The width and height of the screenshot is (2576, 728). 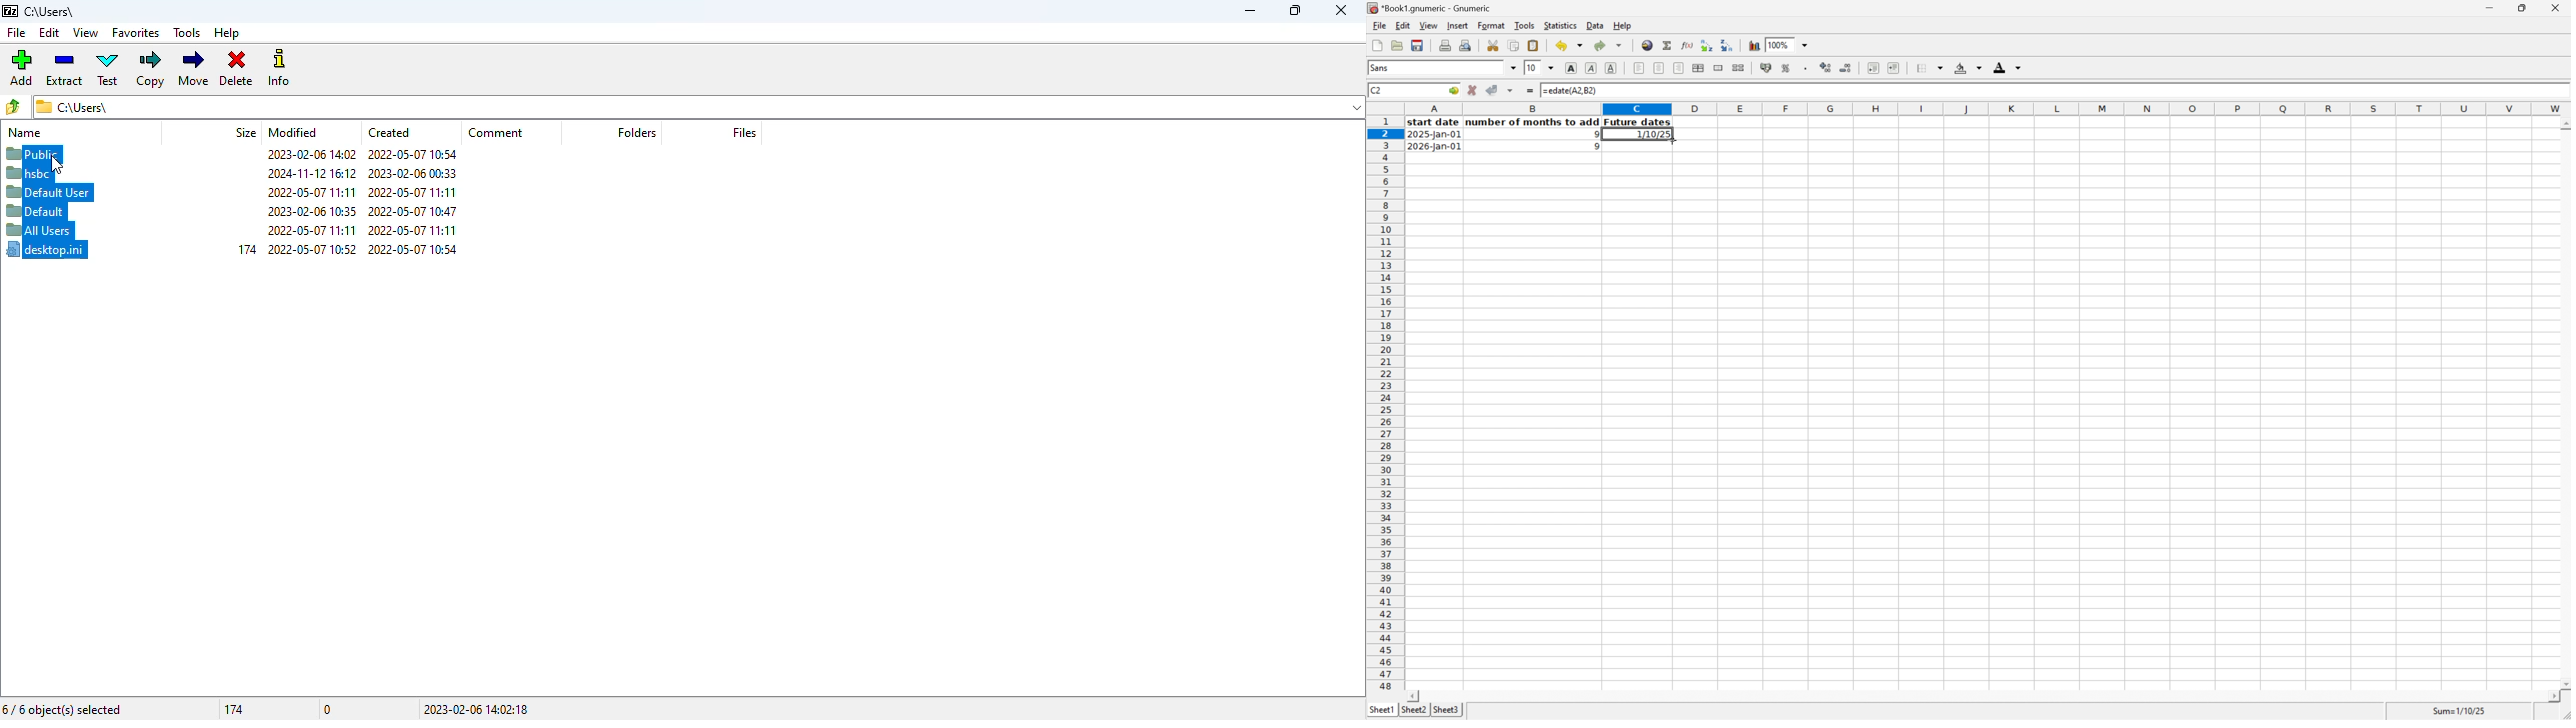 What do you see at coordinates (1414, 710) in the screenshot?
I see `Sheet2` at bounding box center [1414, 710].